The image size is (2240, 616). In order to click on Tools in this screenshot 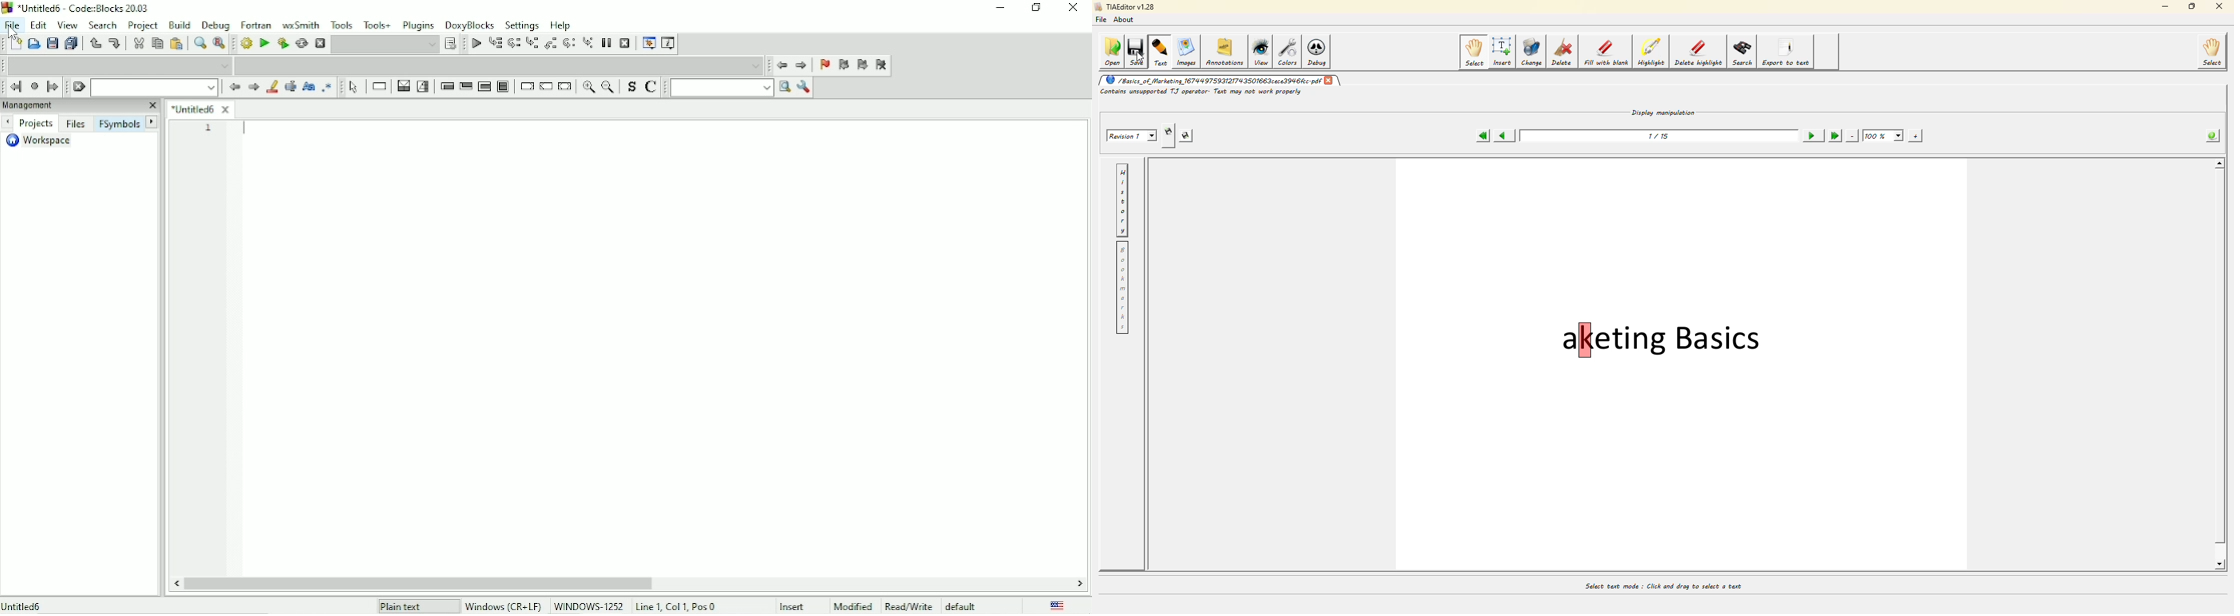, I will do `click(341, 24)`.